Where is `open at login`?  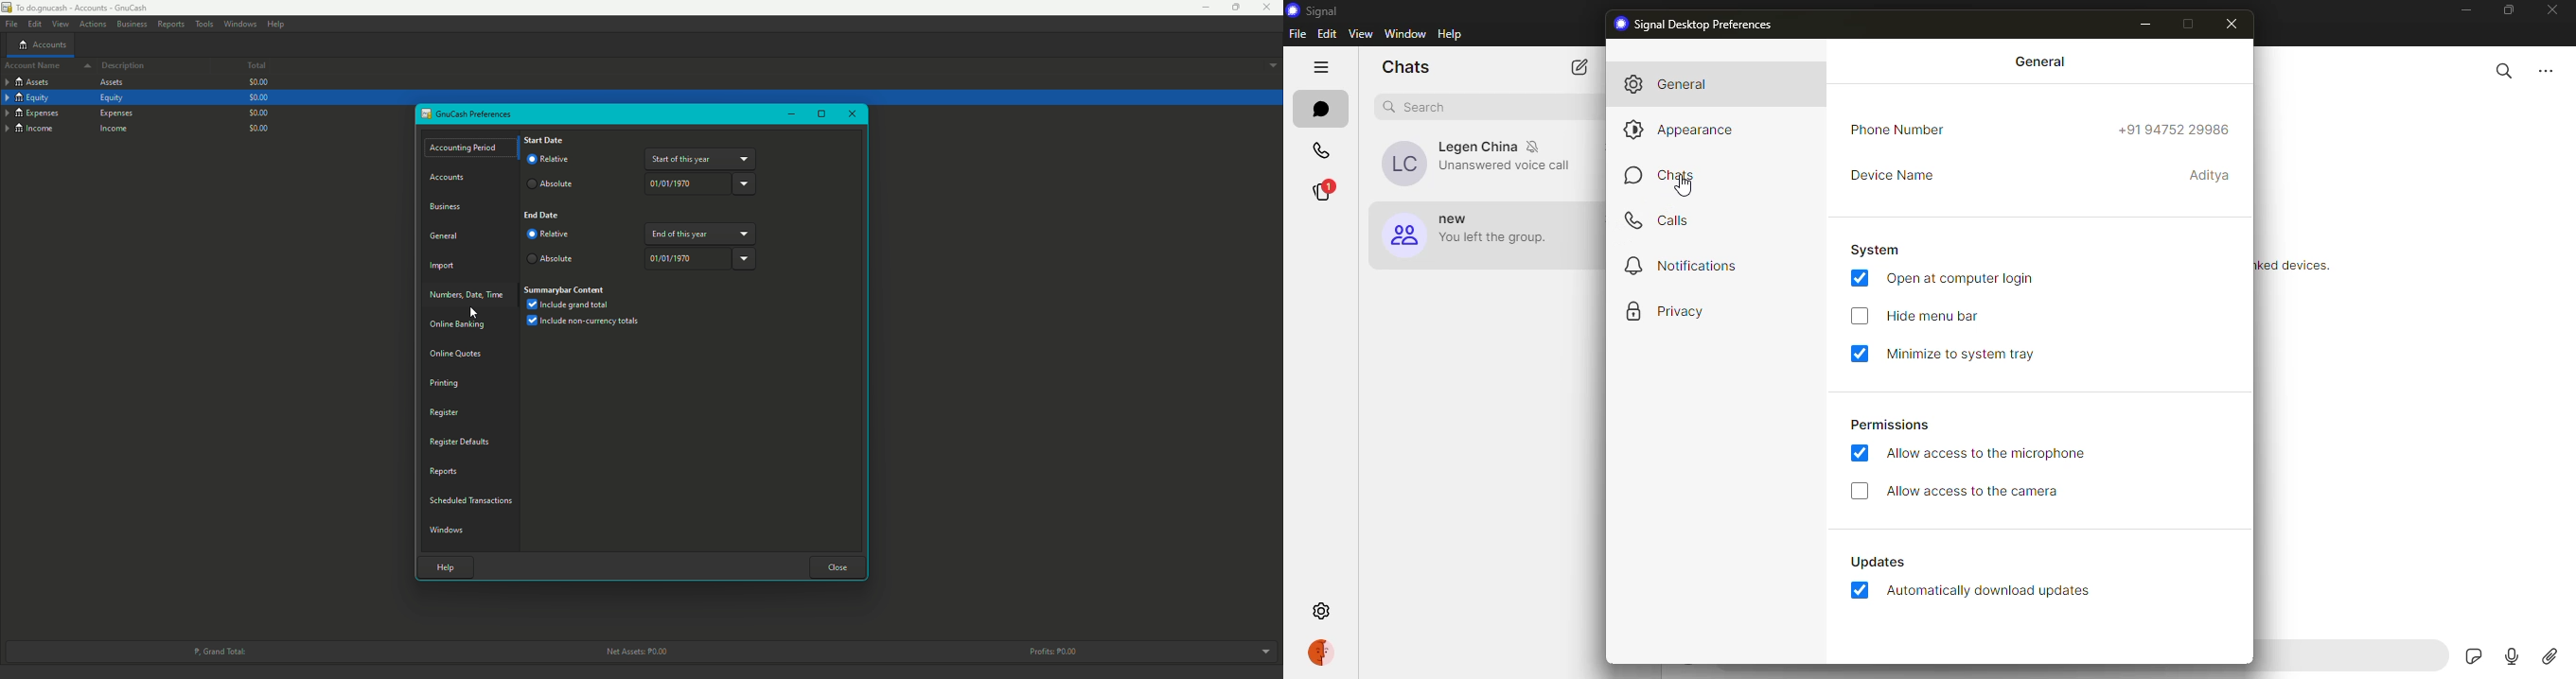 open at login is located at coordinates (1958, 277).